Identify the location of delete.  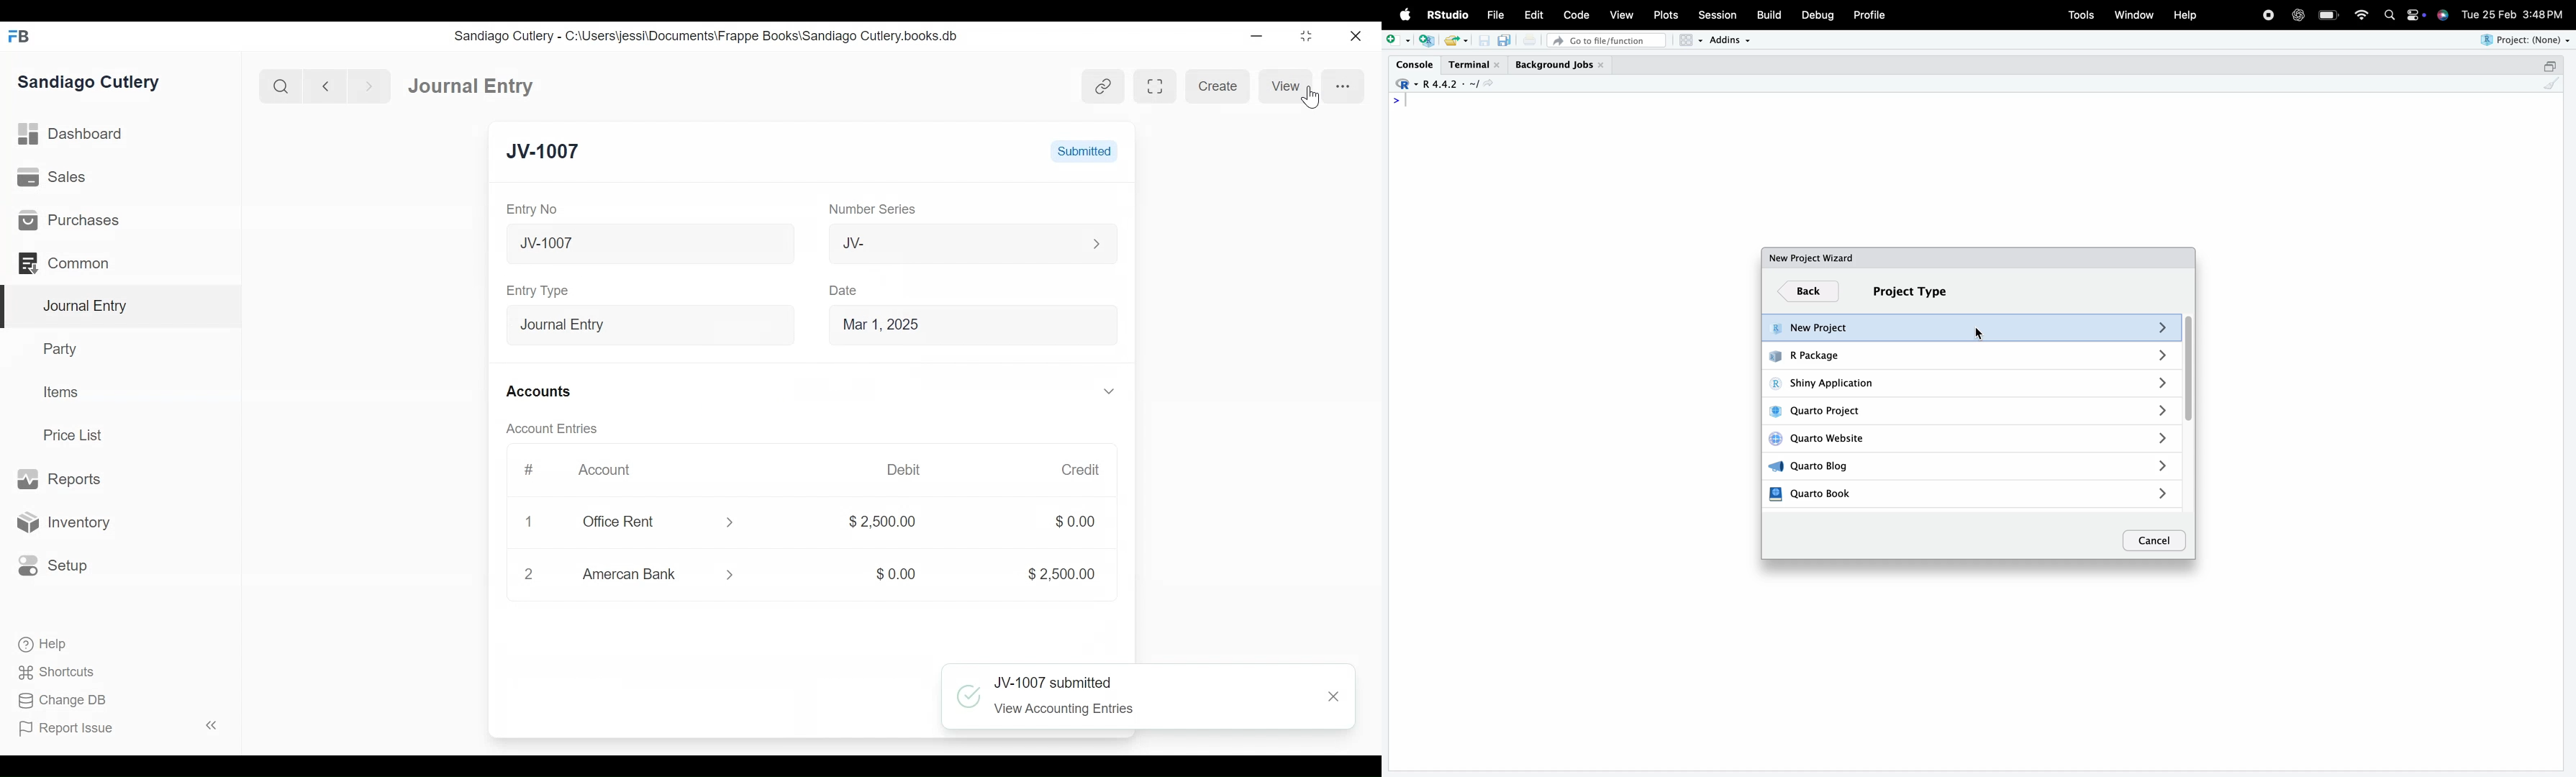
(526, 576).